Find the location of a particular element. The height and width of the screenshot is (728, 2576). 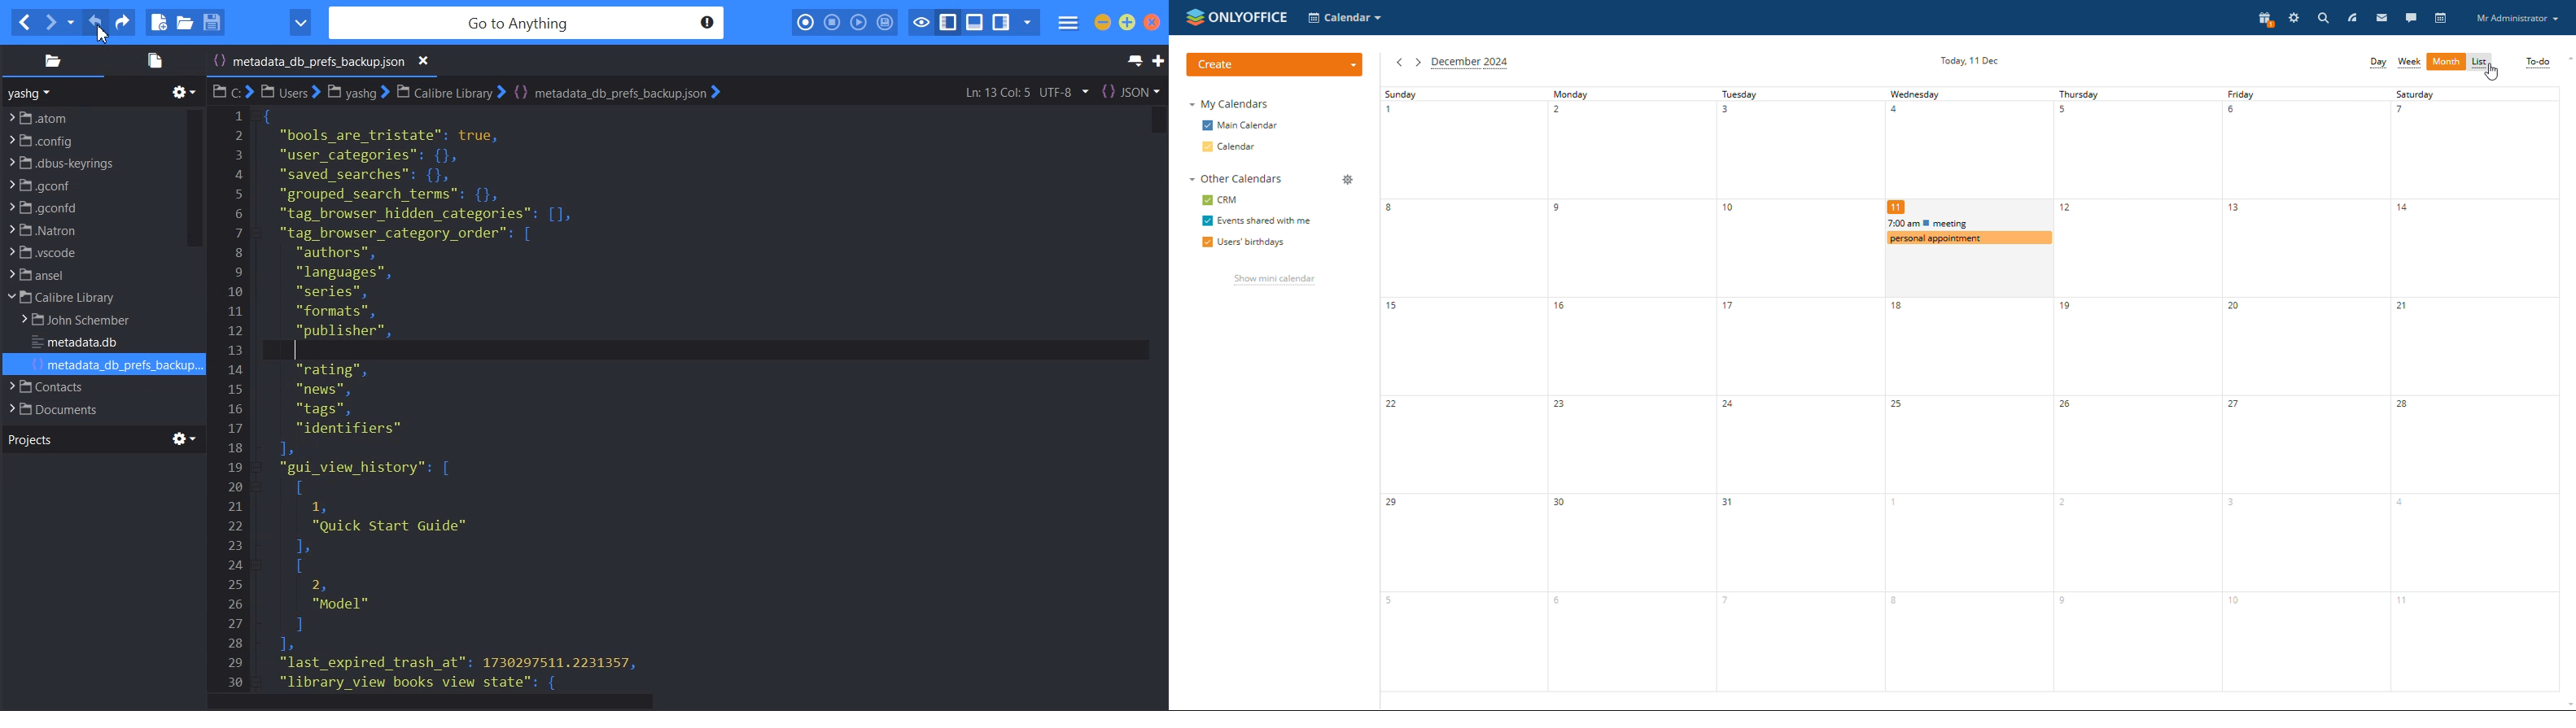

feed is located at coordinates (2354, 18).